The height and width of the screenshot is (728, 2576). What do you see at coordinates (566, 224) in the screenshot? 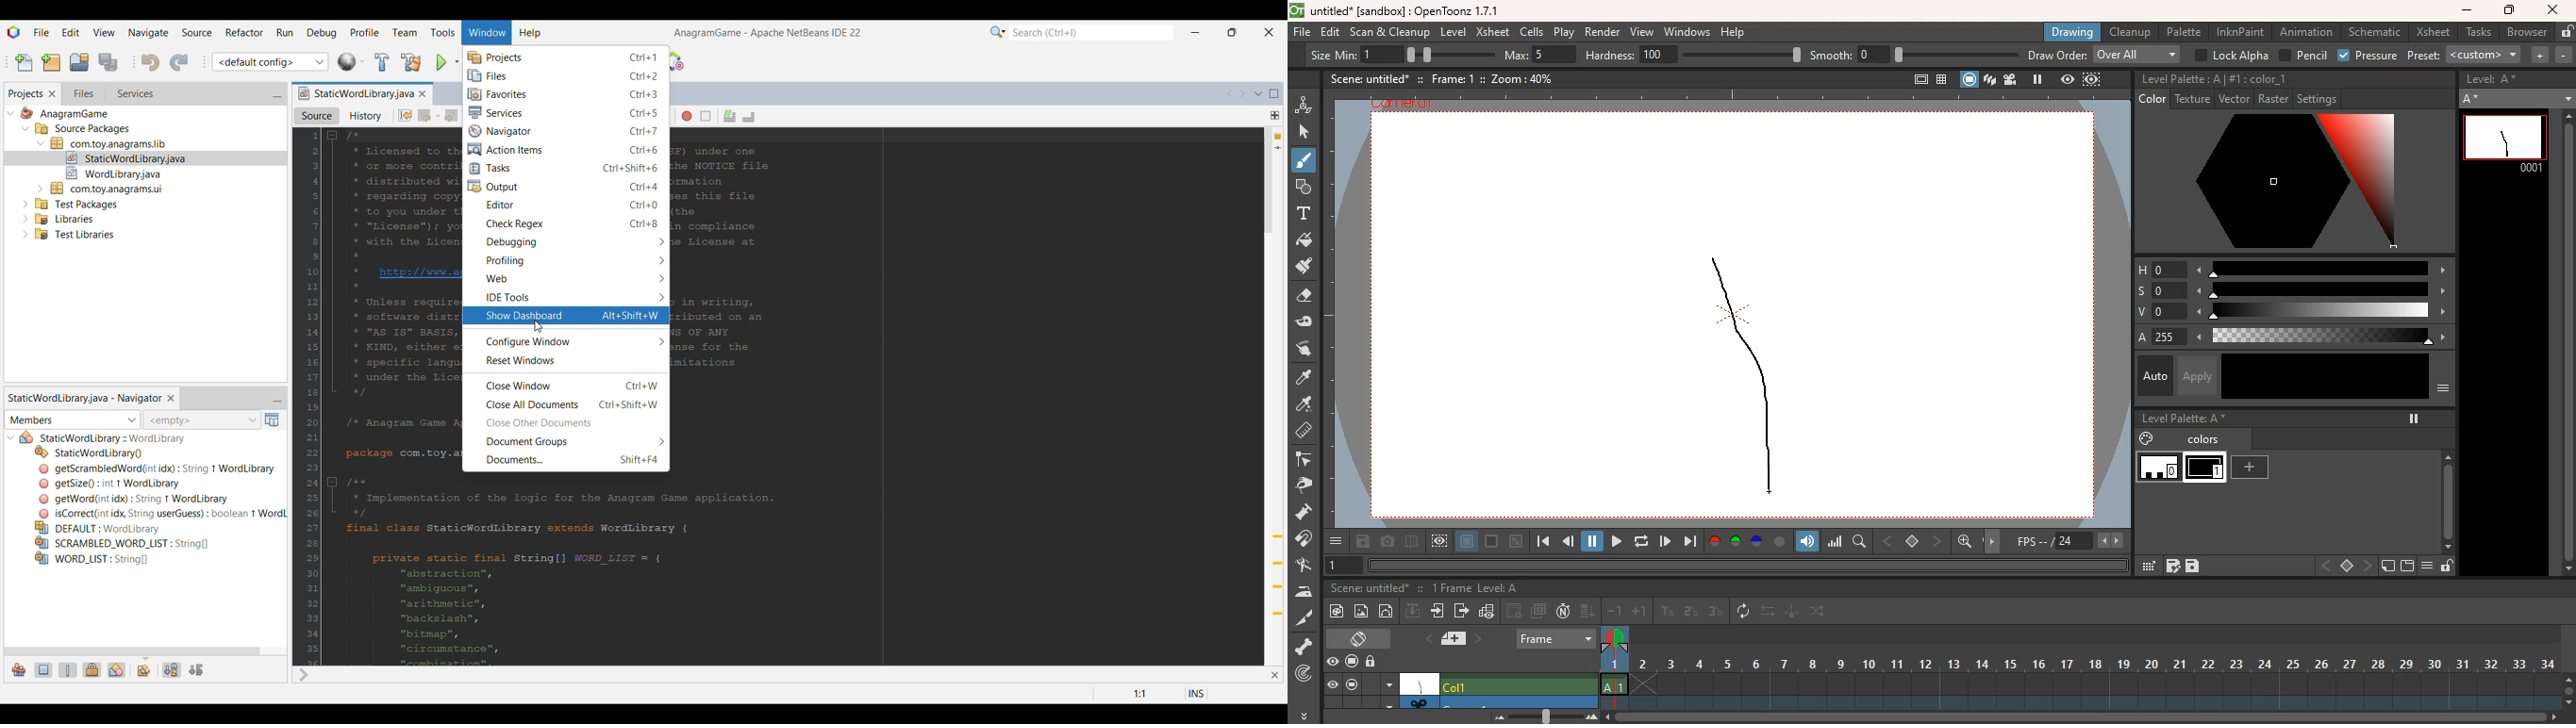
I see `Check regex` at bounding box center [566, 224].